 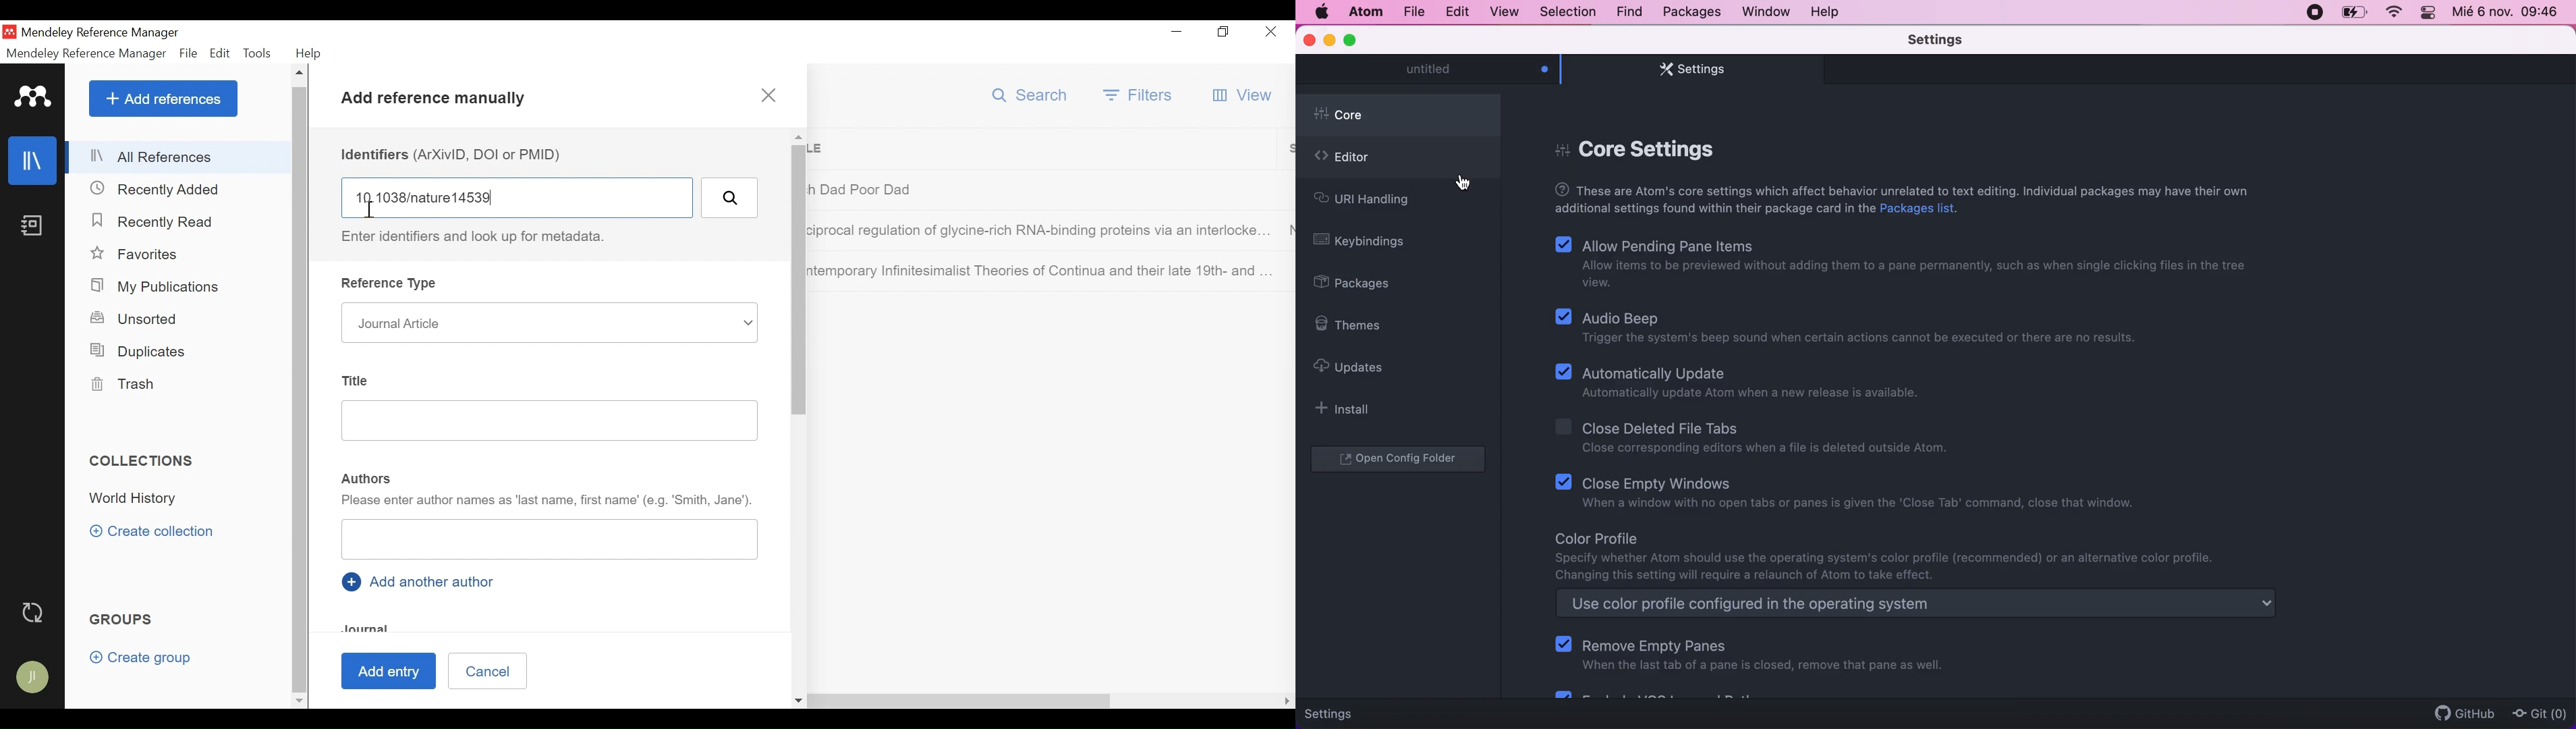 I want to click on Edit, so click(x=221, y=53).